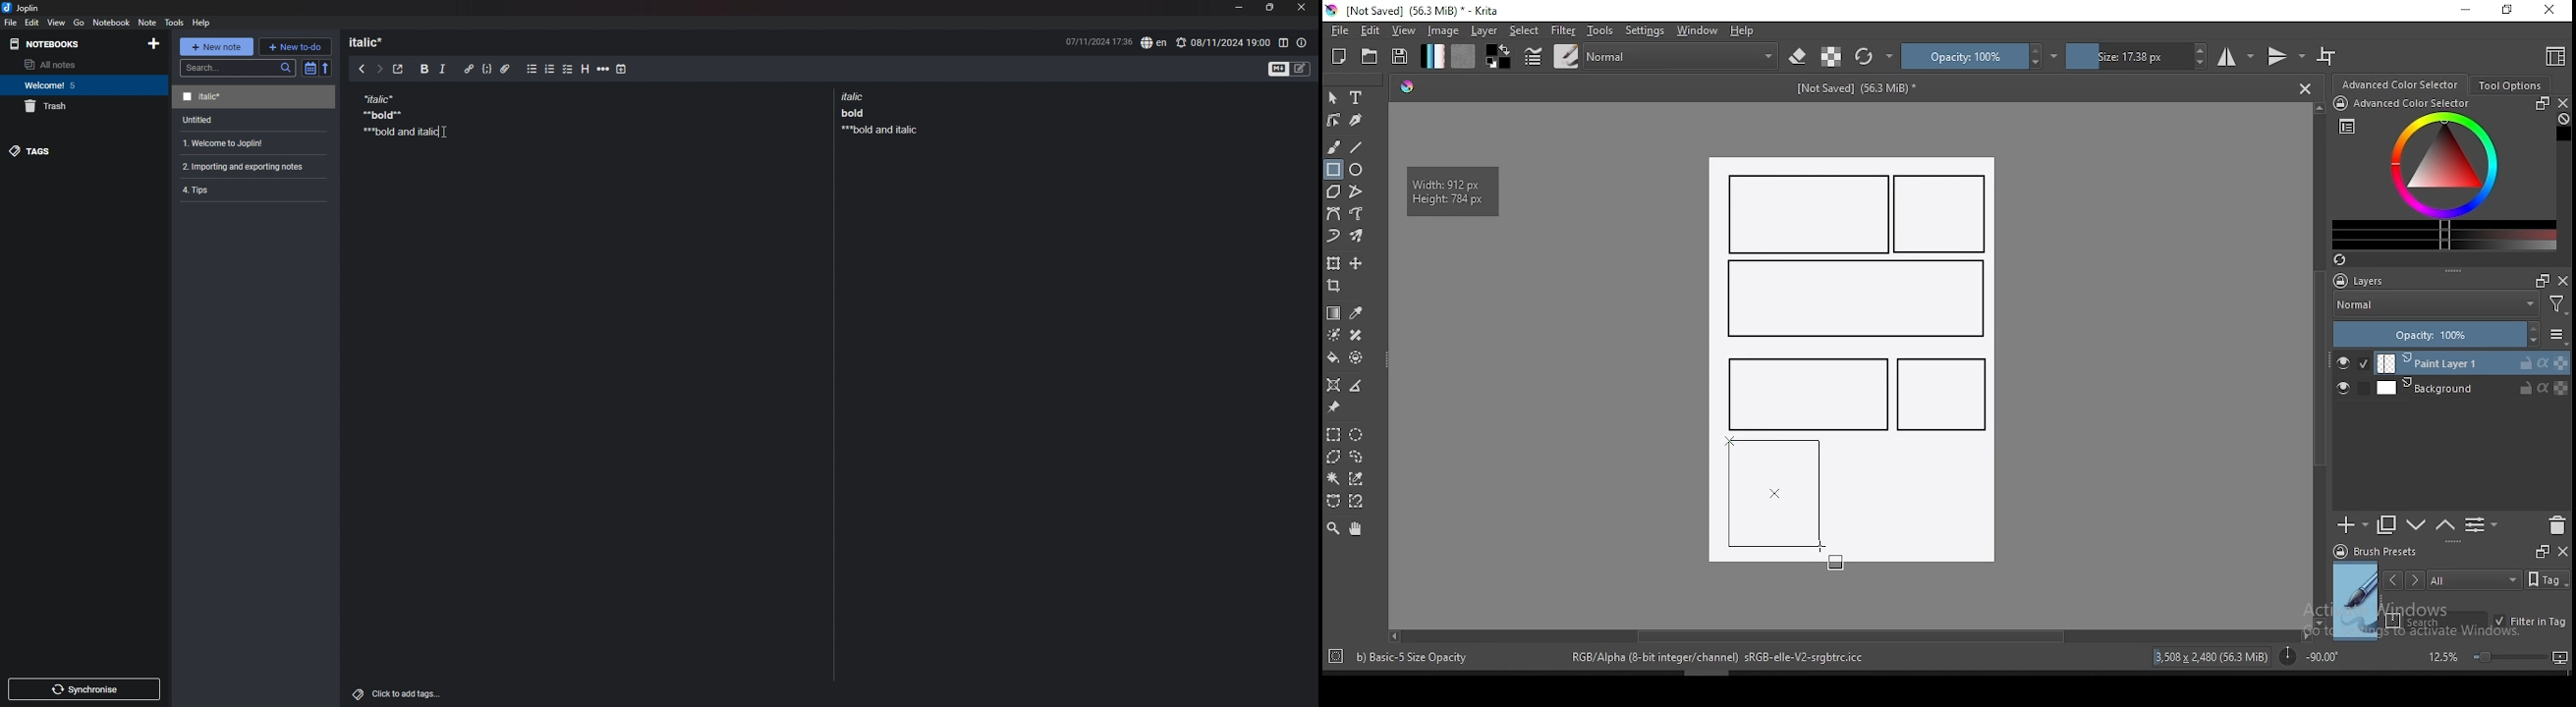 The width and height of the screenshot is (2576, 728). Describe the element at coordinates (1098, 40) in the screenshot. I see `date and time` at that location.